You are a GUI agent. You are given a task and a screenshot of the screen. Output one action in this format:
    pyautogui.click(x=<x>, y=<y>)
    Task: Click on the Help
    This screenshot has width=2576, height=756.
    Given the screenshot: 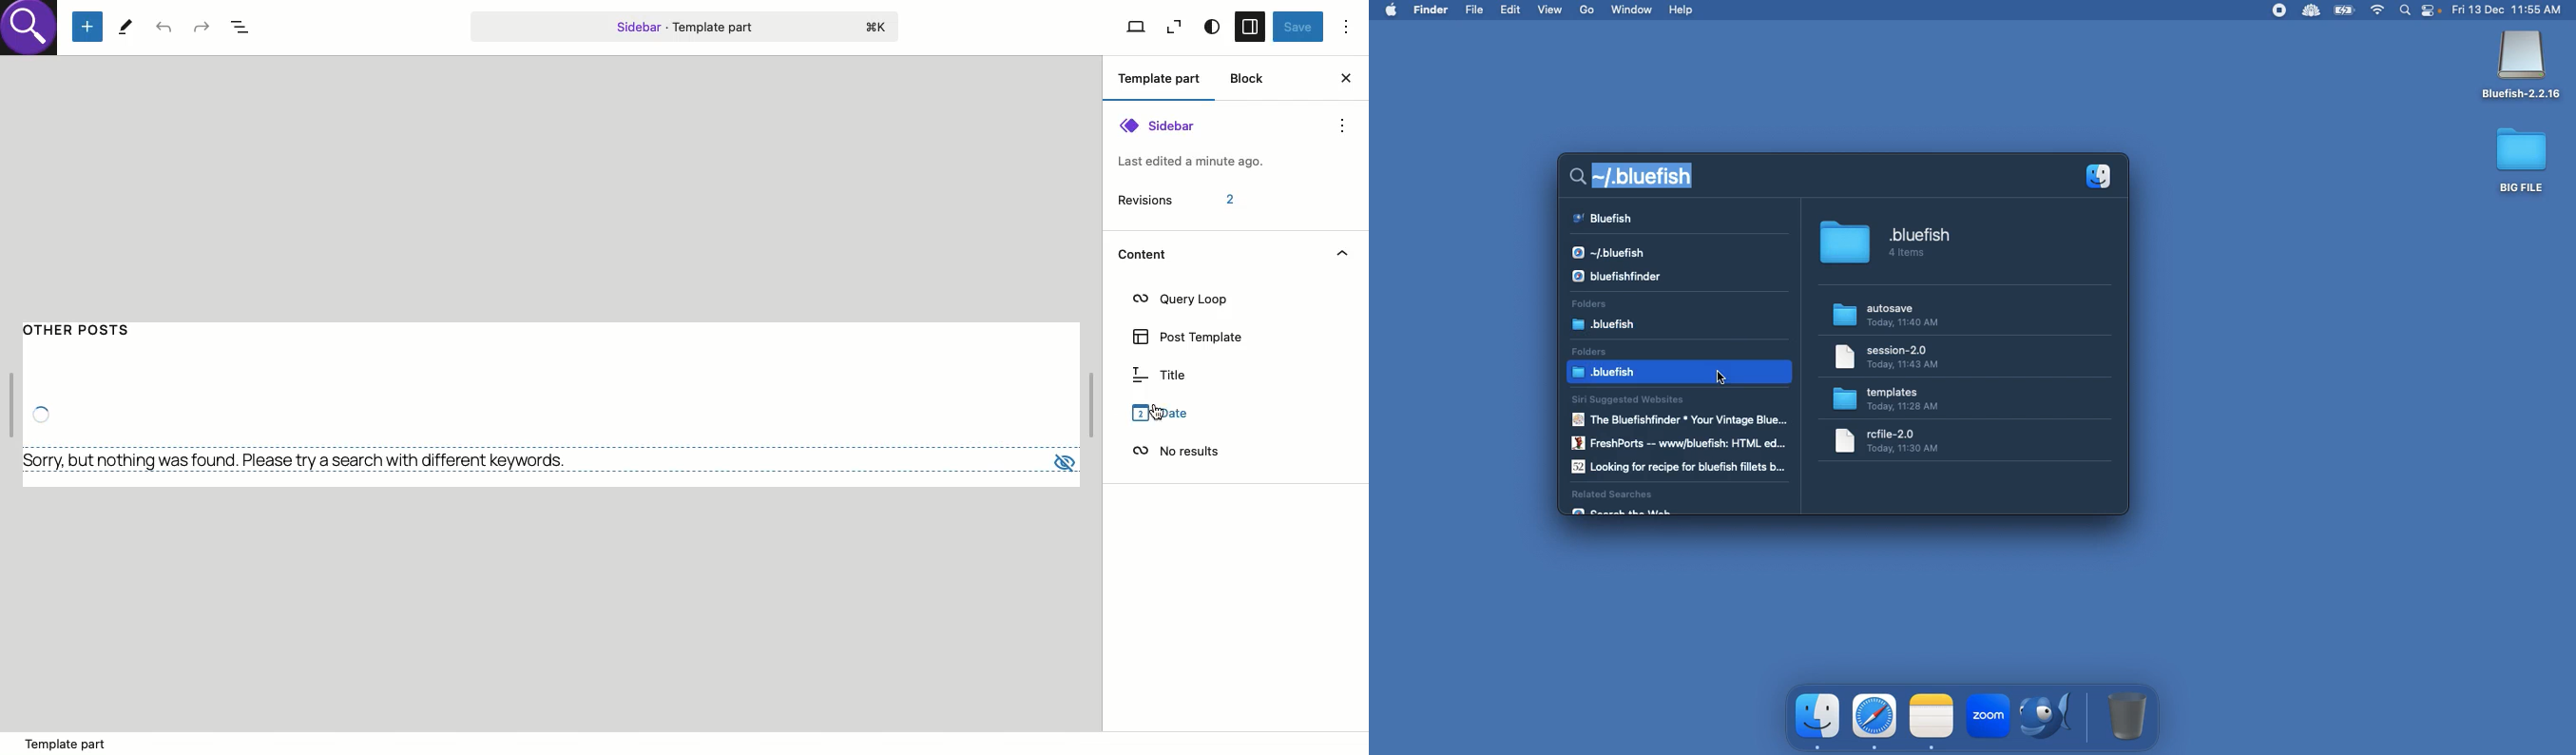 What is the action you would take?
    pyautogui.click(x=1682, y=9)
    